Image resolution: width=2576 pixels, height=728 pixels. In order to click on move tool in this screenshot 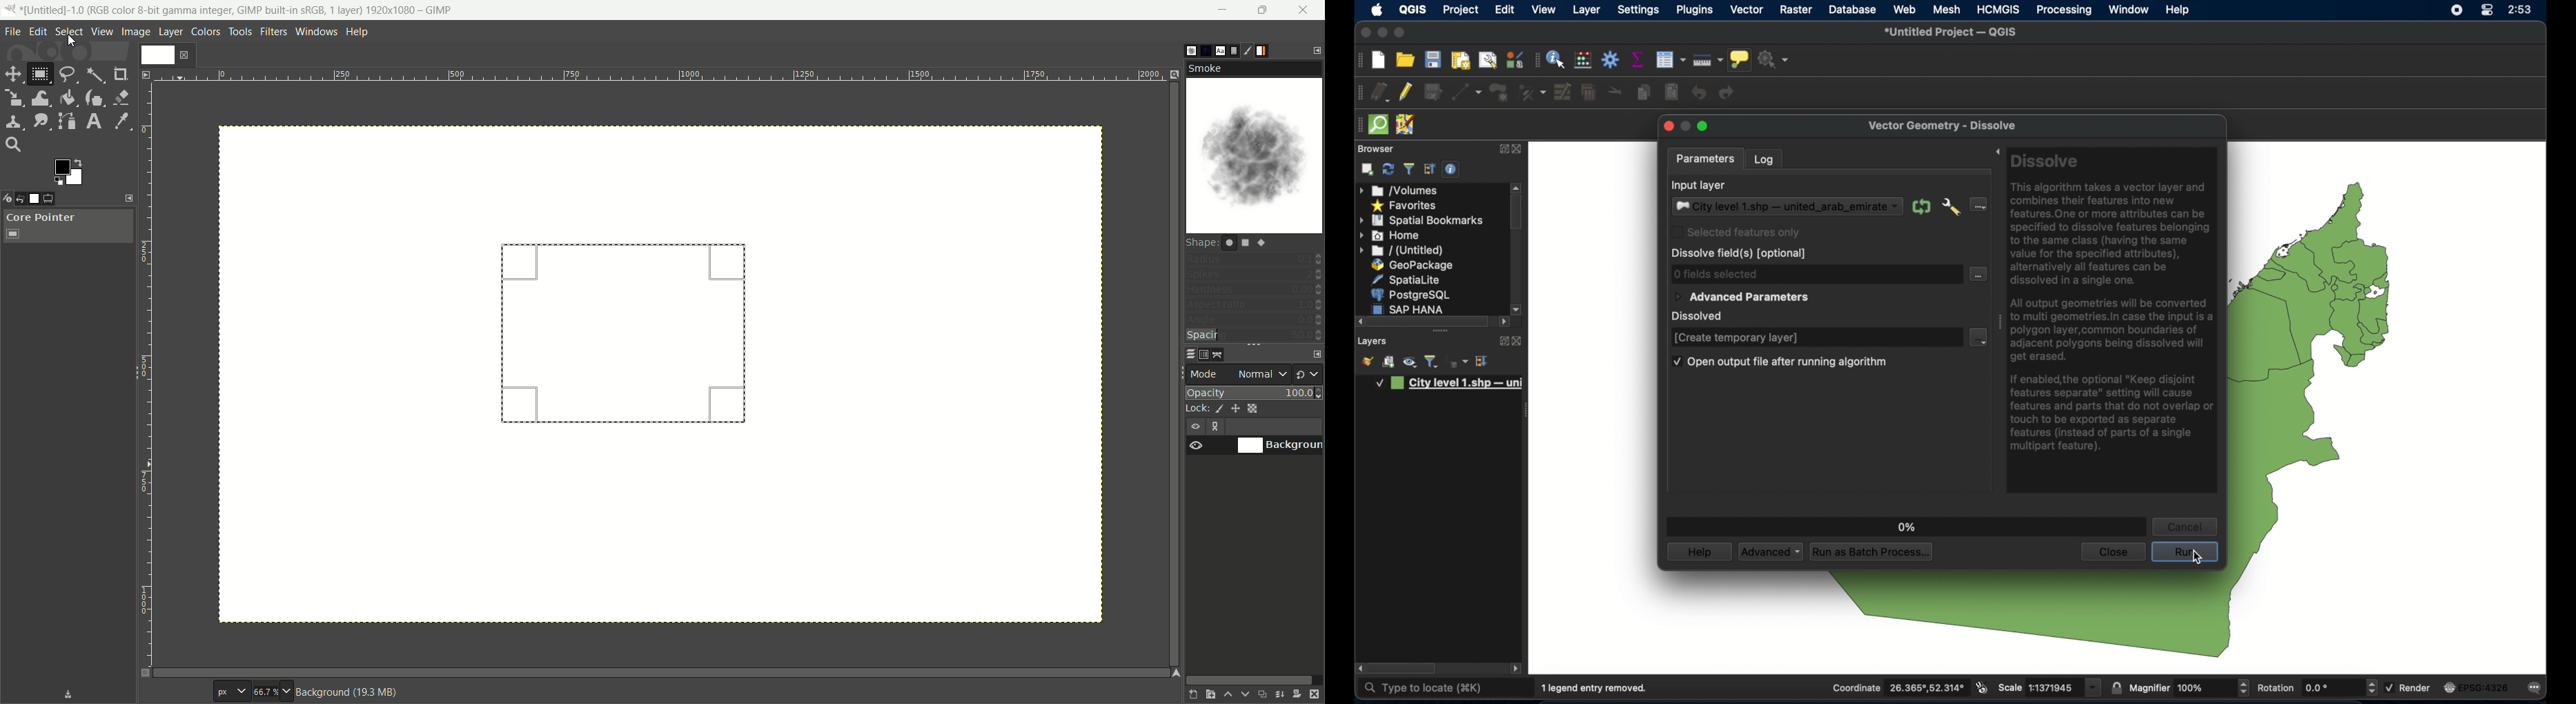, I will do `click(12, 73)`.